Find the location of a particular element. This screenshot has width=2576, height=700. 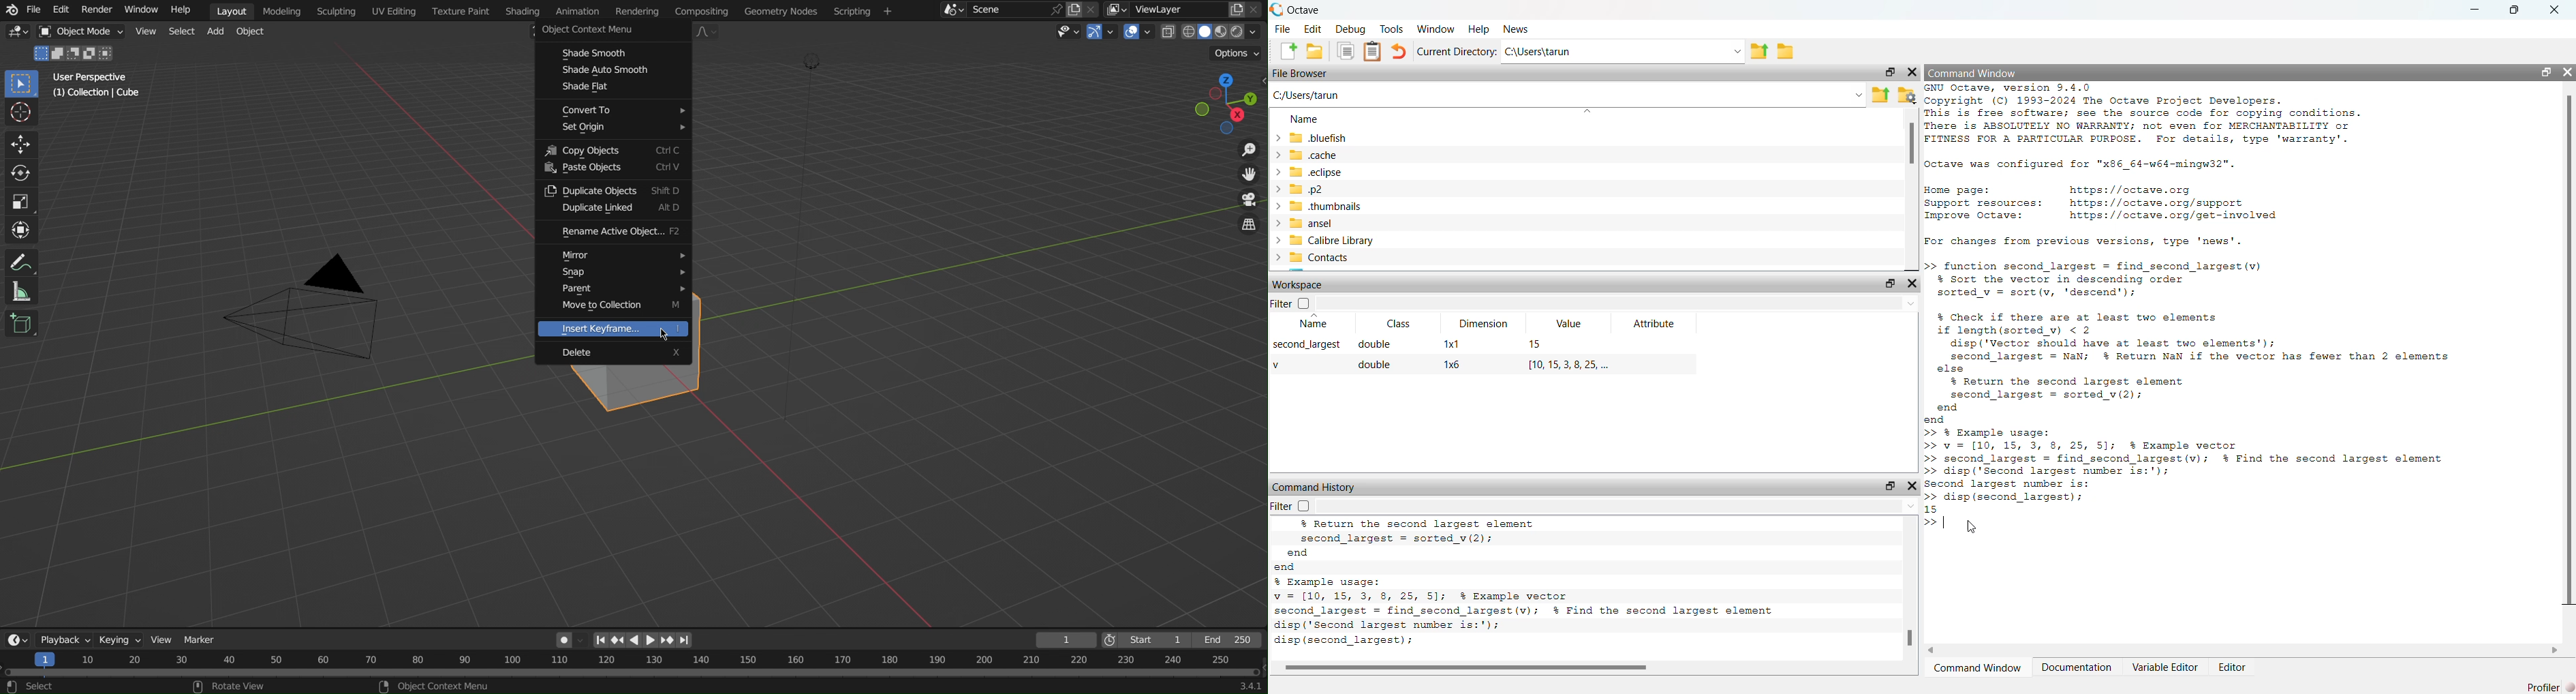

rotate view is located at coordinates (233, 687).